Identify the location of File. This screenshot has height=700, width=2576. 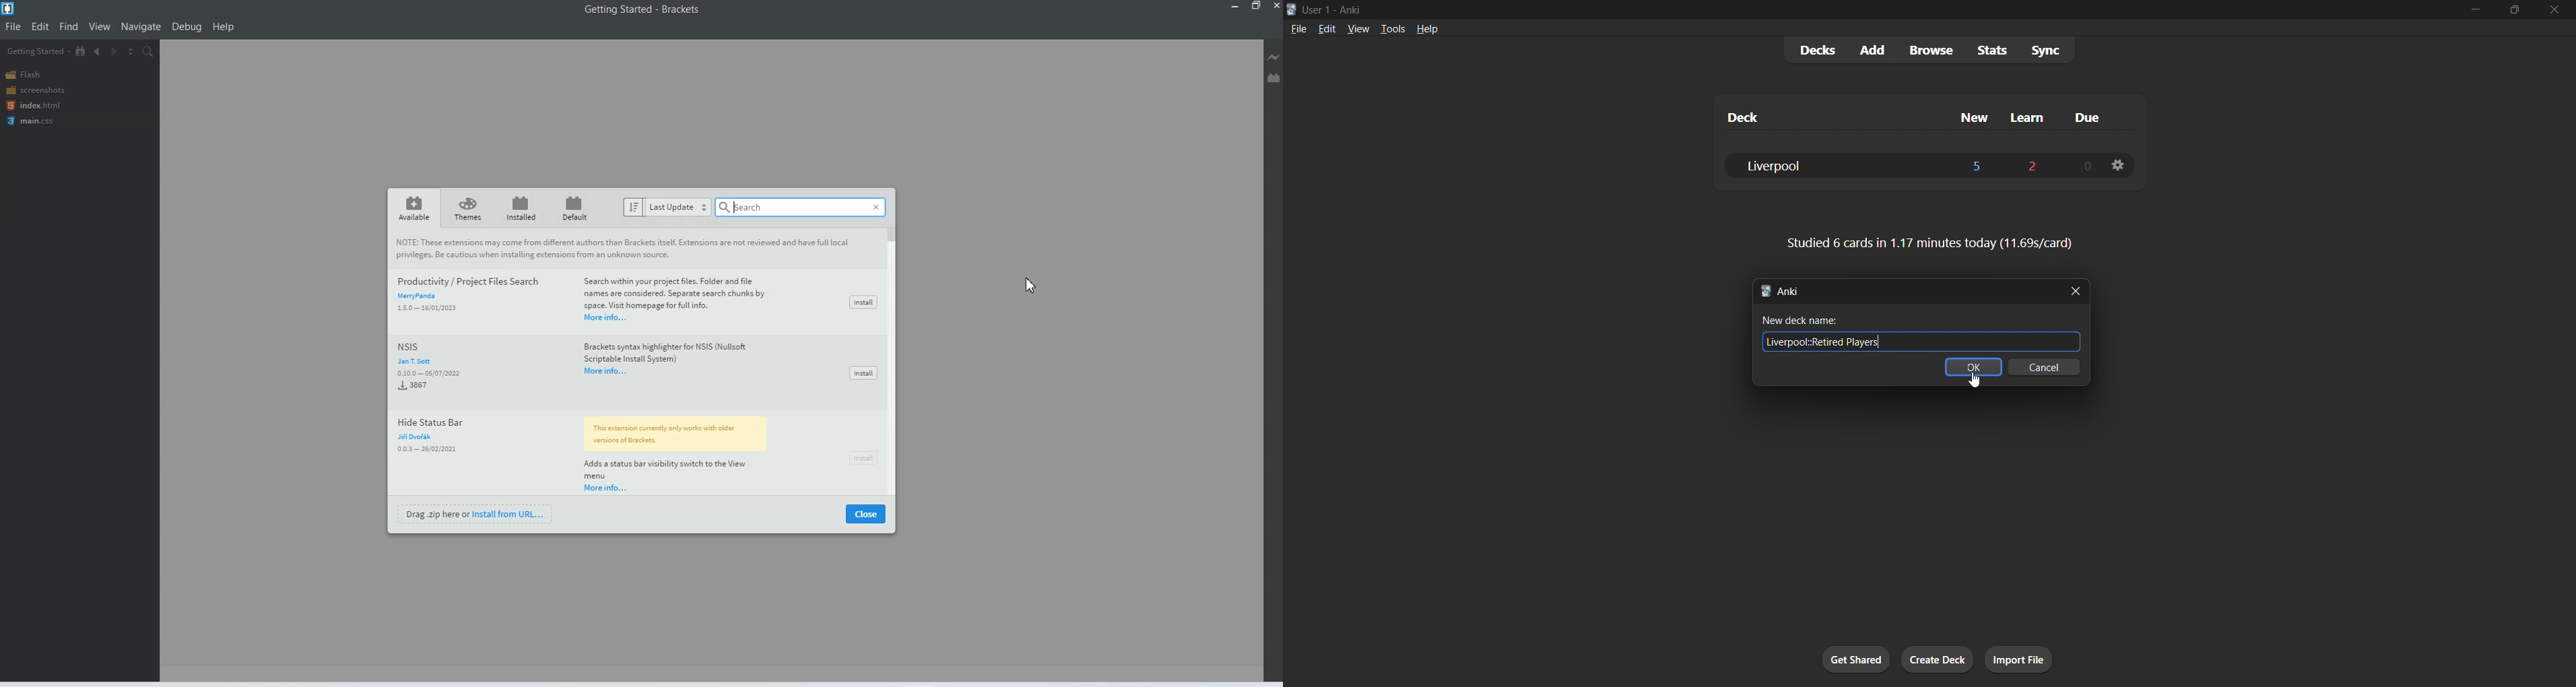
(13, 26).